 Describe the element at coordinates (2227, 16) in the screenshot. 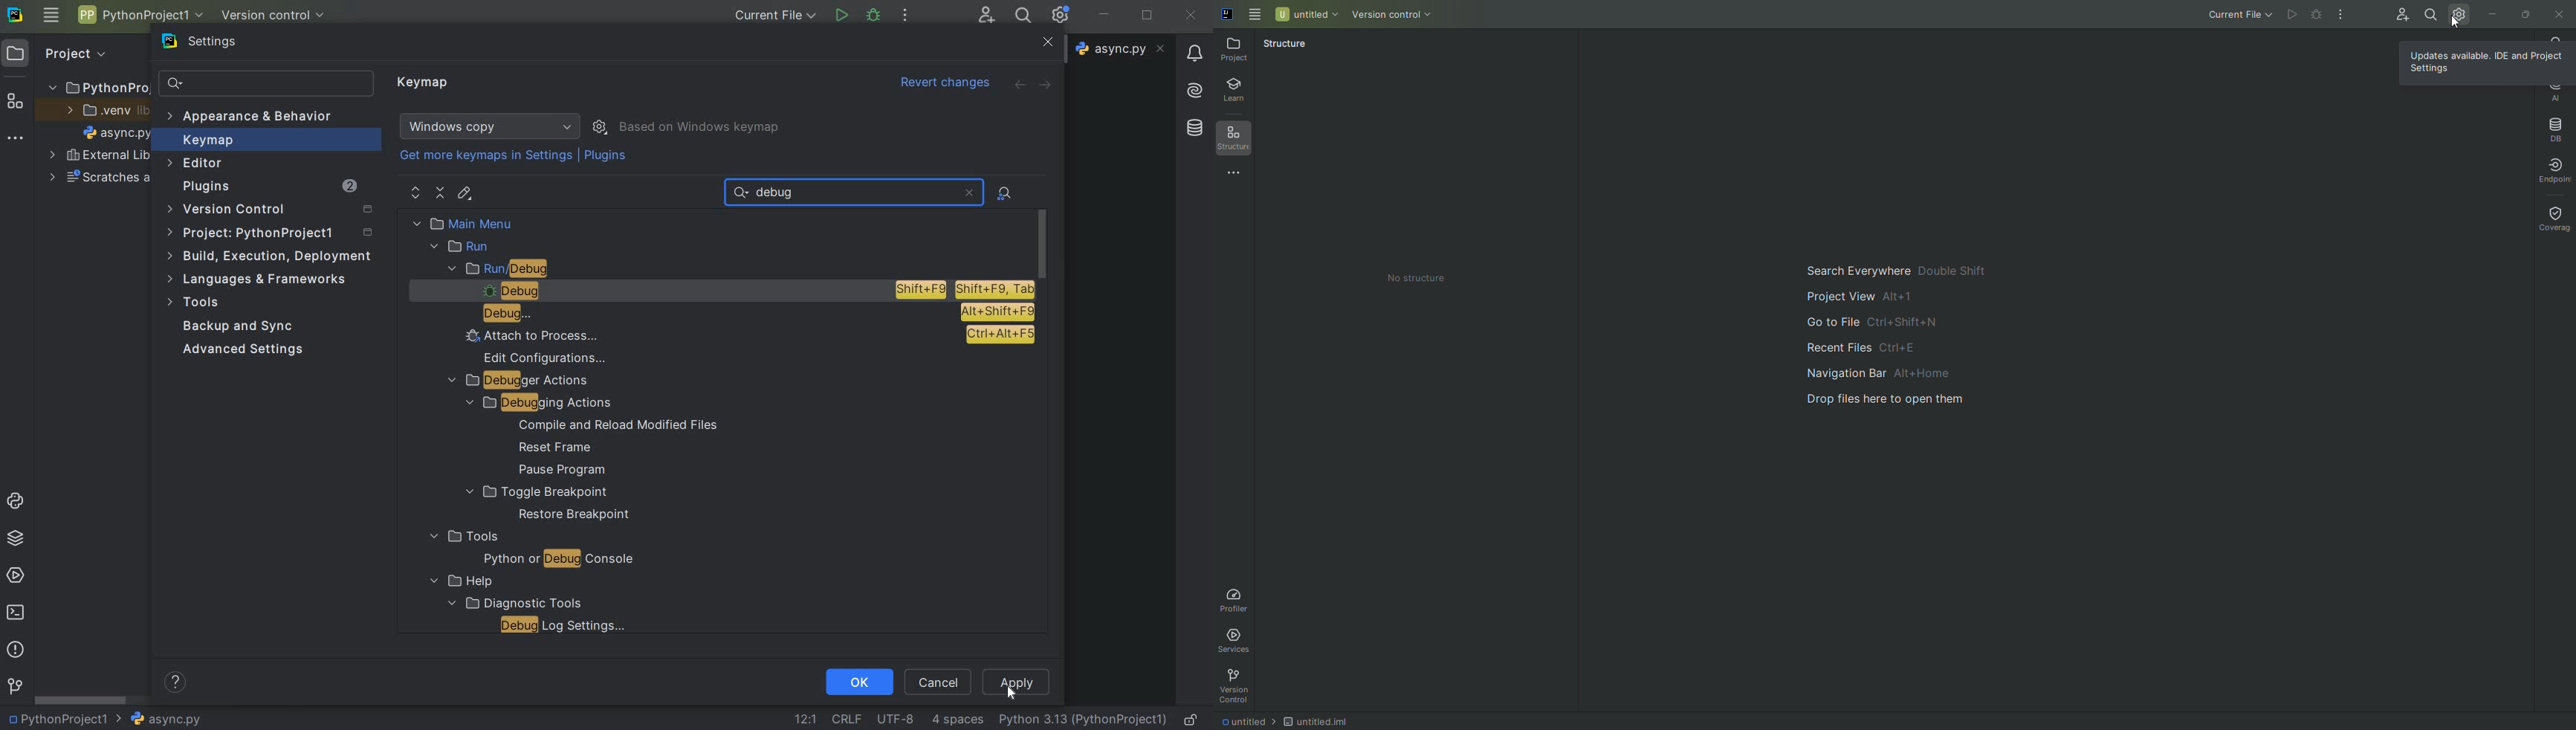

I see `Current File` at that location.